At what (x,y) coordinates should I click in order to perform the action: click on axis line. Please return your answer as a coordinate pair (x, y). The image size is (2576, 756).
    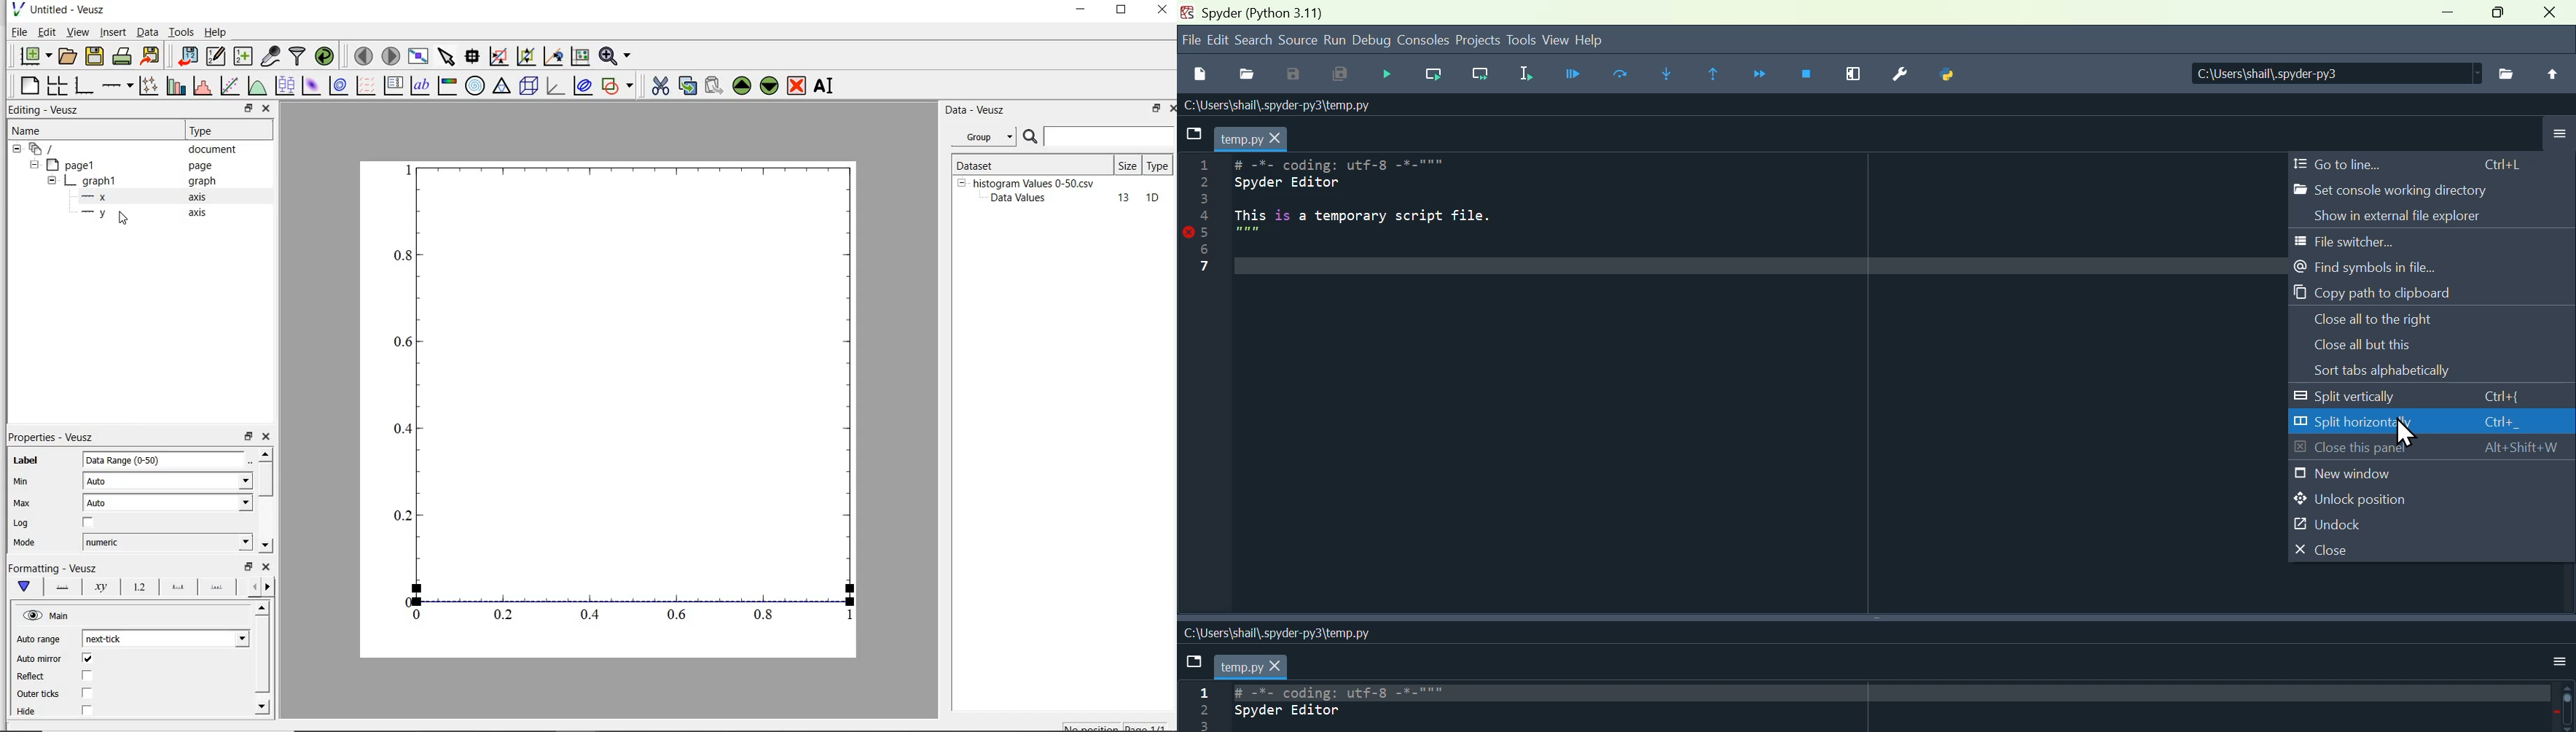
    Looking at the image, I should click on (62, 587).